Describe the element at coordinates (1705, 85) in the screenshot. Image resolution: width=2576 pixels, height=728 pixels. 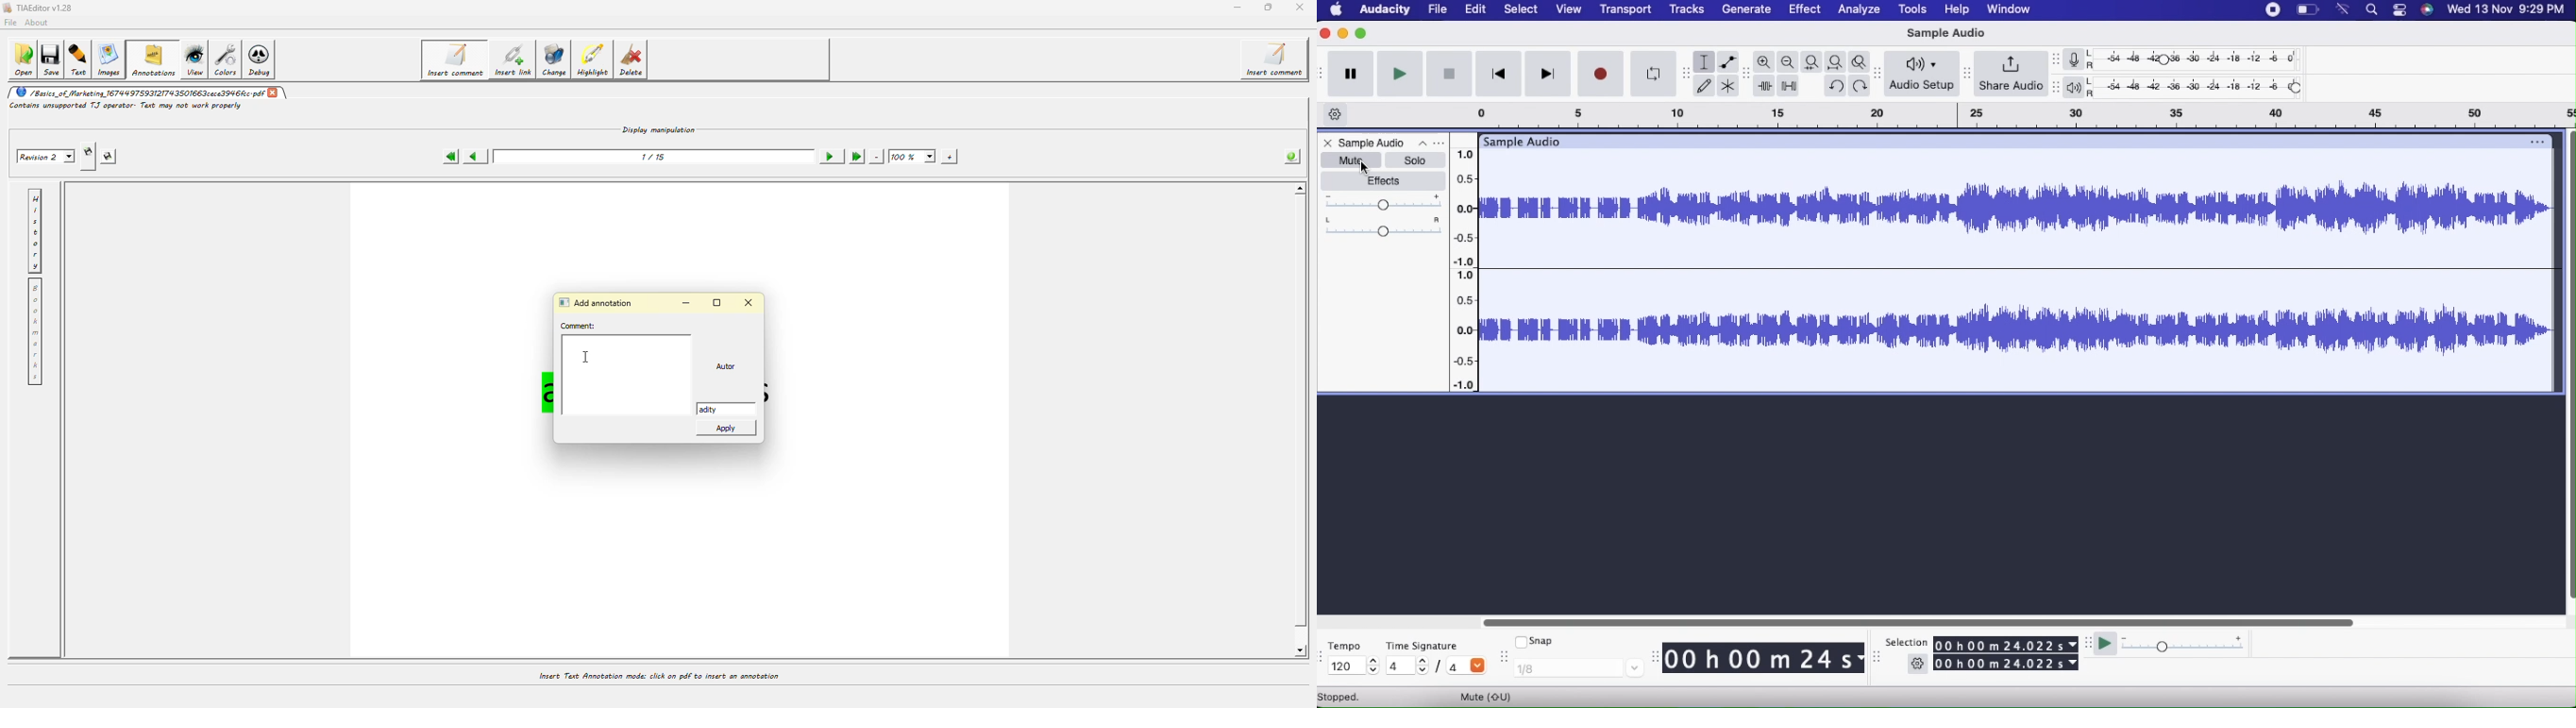
I see `Draw tool` at that location.